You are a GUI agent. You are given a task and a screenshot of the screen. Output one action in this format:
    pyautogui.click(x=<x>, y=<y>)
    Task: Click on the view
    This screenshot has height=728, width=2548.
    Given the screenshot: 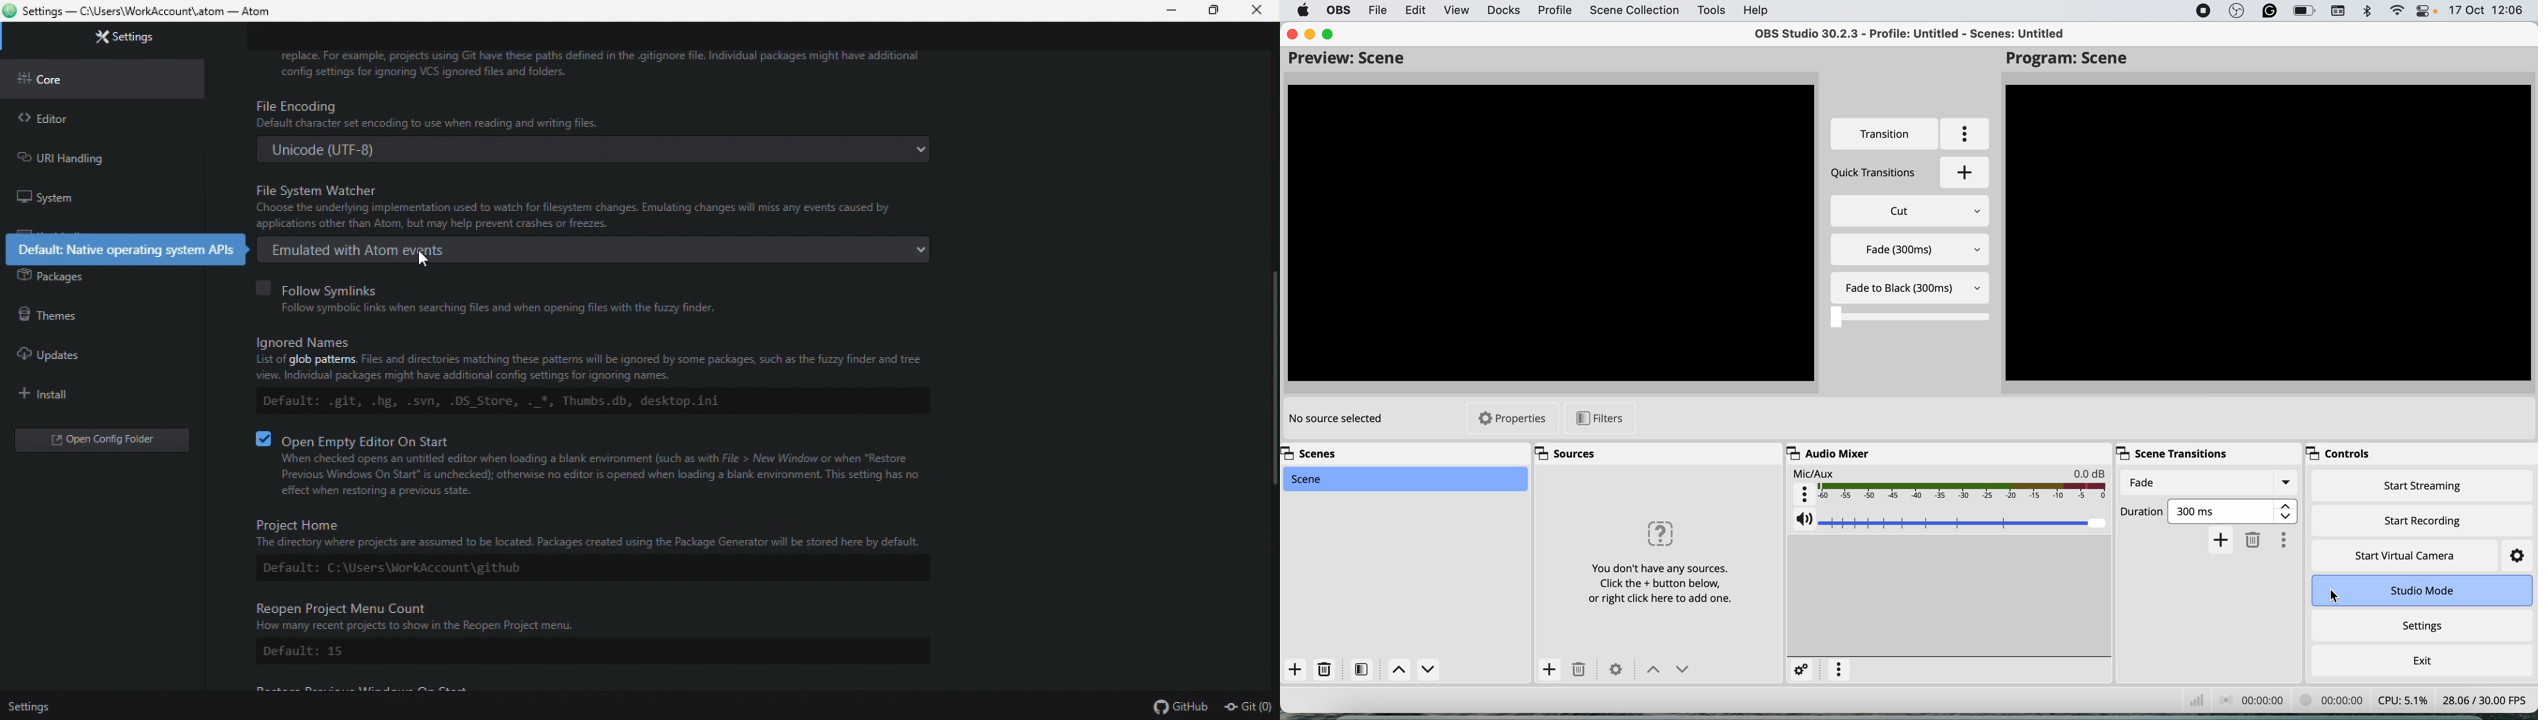 What is the action you would take?
    pyautogui.click(x=1457, y=10)
    